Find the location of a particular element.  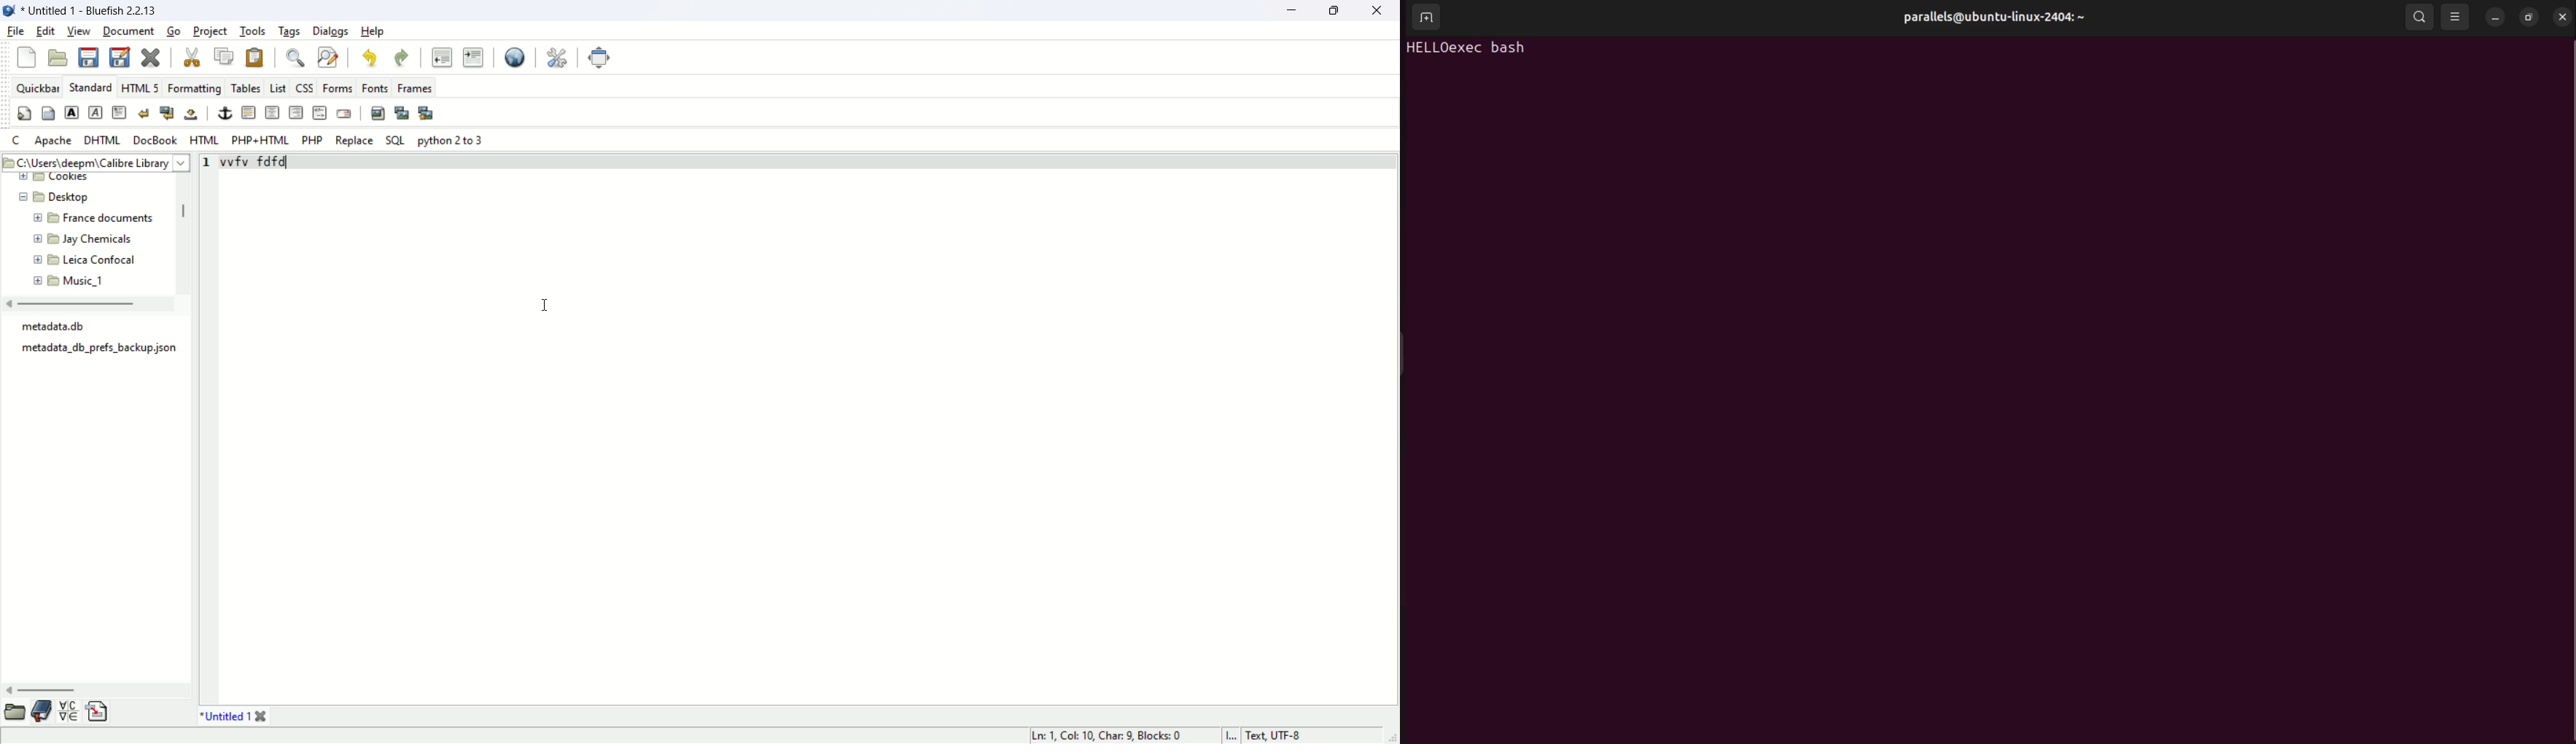

list is located at coordinates (279, 85).